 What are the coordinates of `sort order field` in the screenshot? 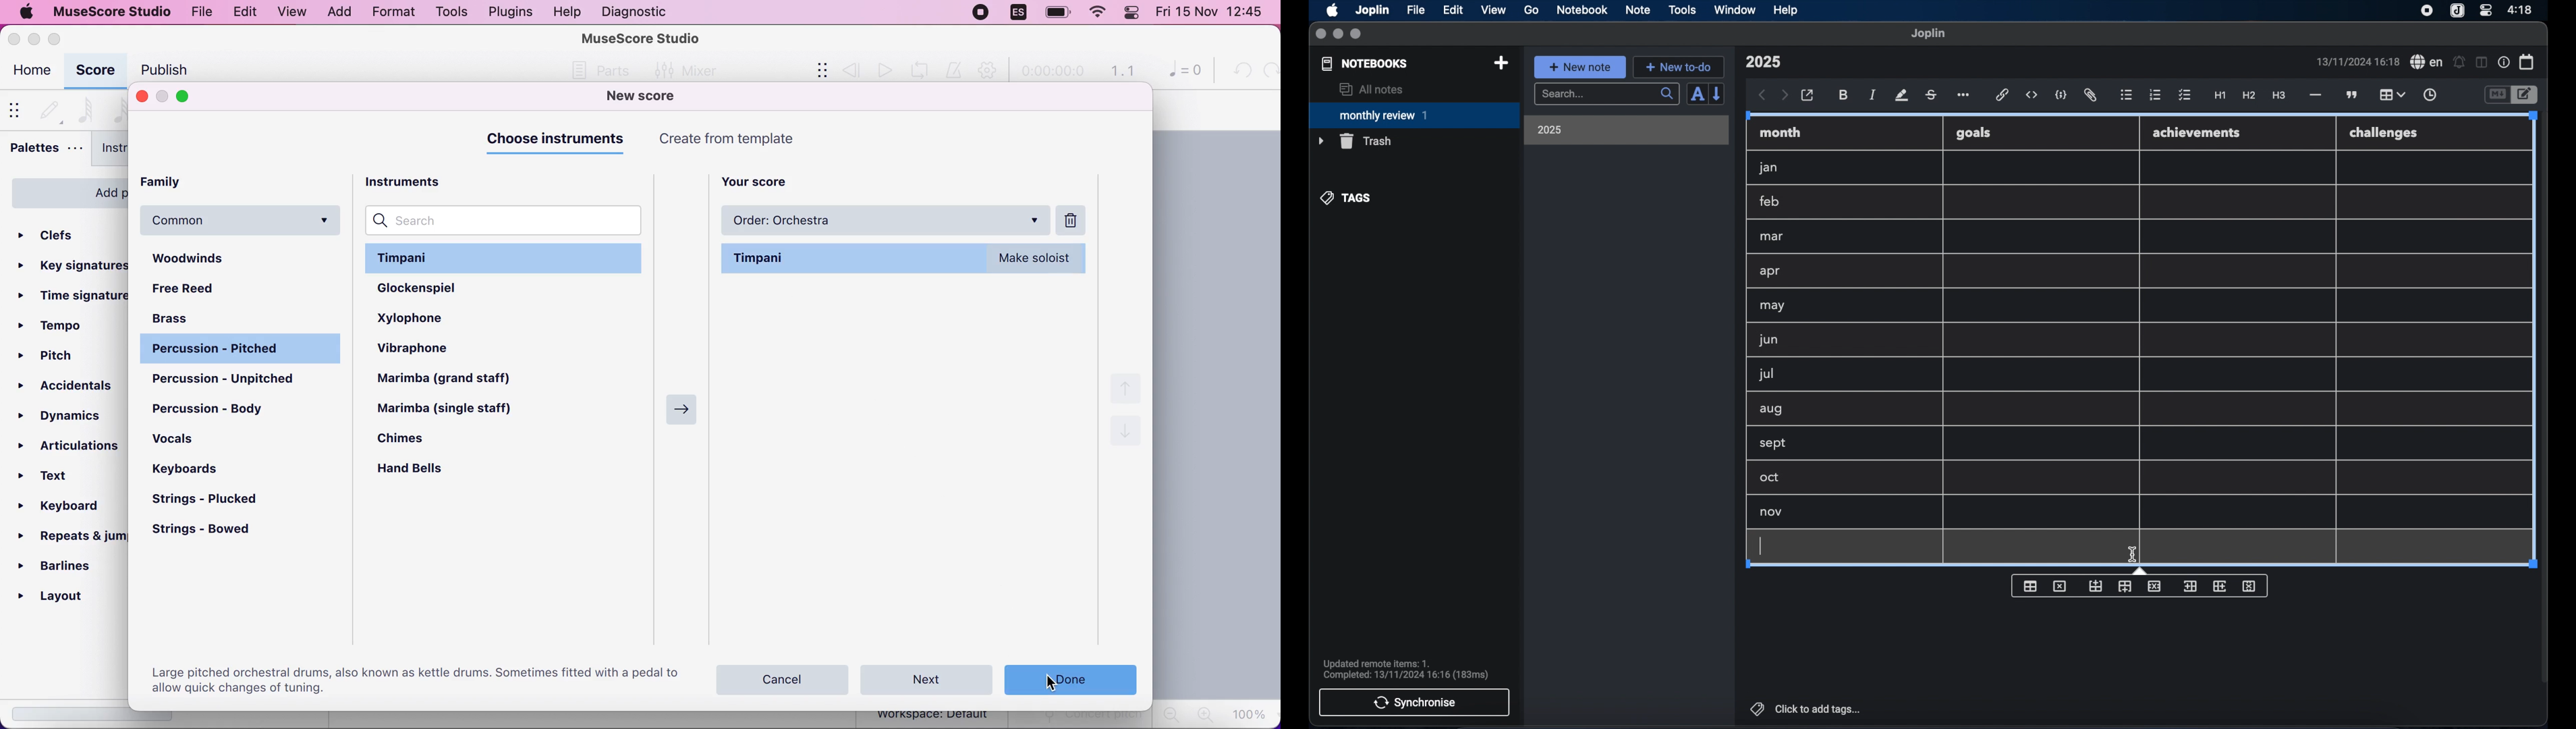 It's located at (1697, 94).